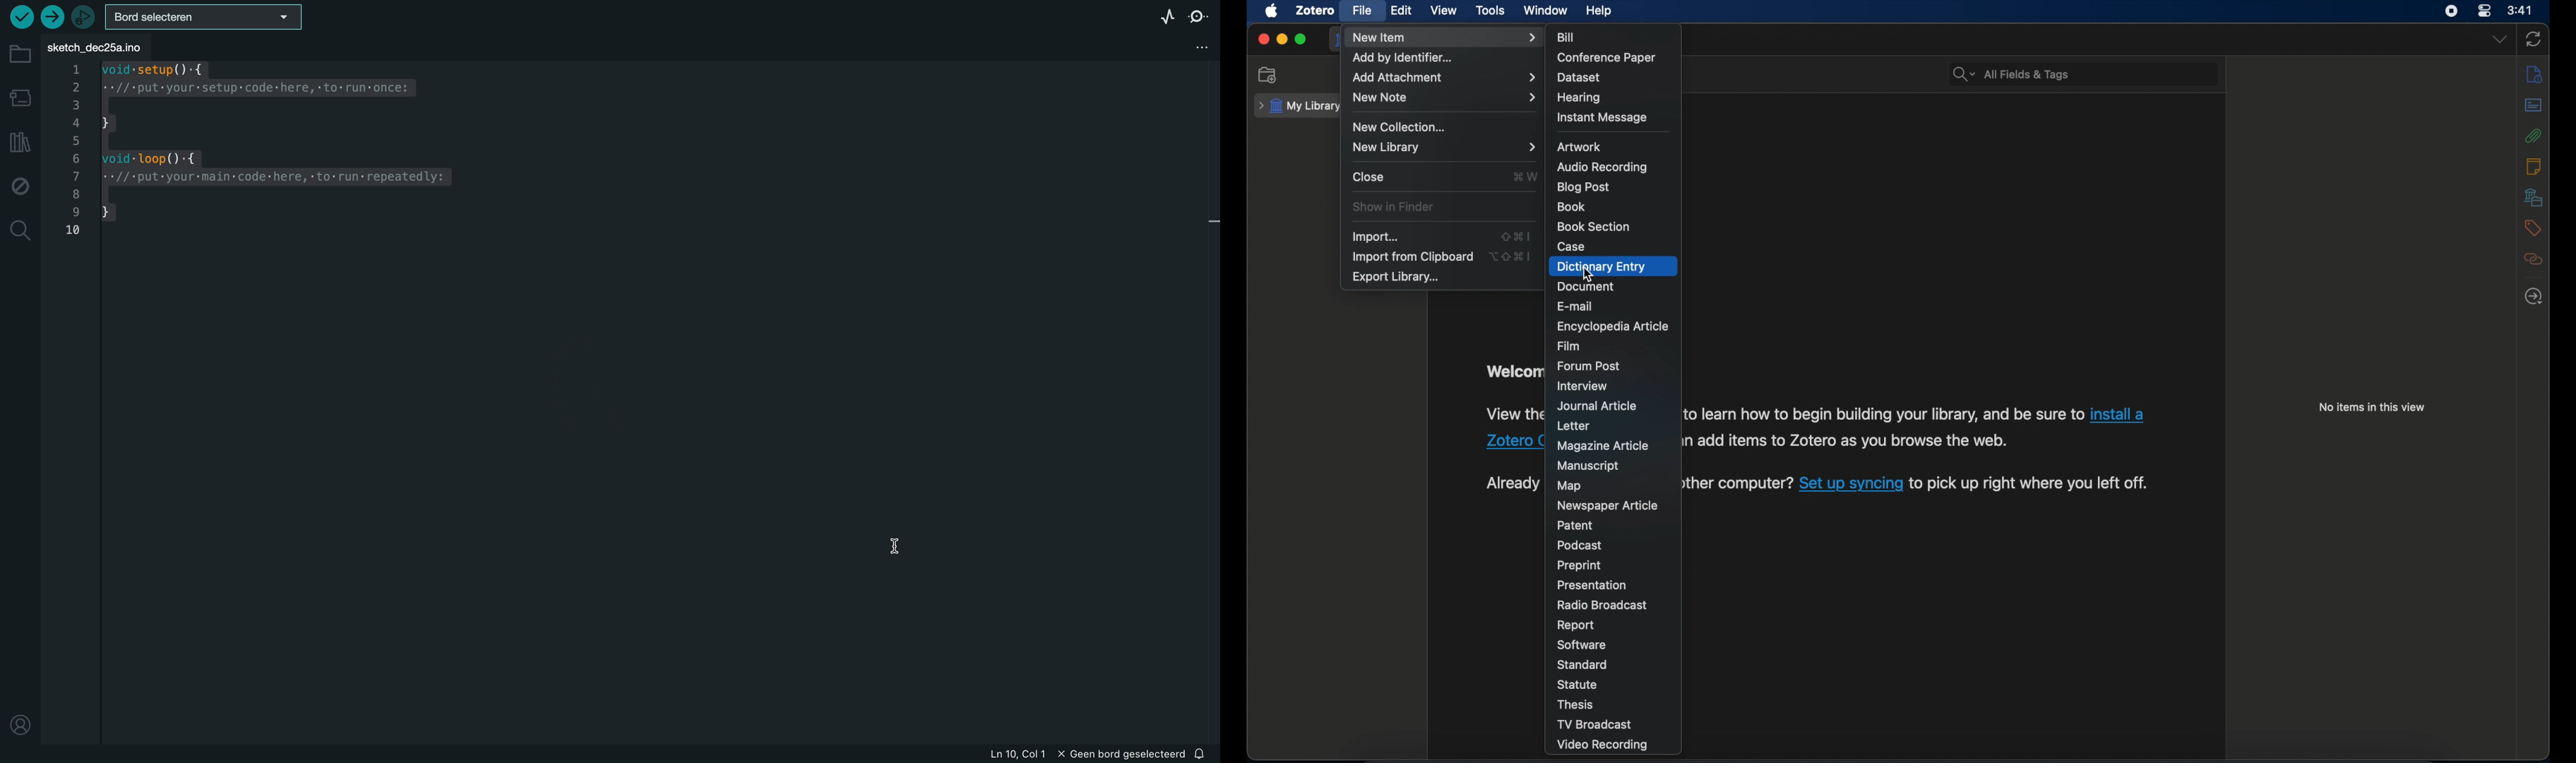 This screenshot has height=784, width=2576. What do you see at coordinates (1584, 665) in the screenshot?
I see `standard` at bounding box center [1584, 665].